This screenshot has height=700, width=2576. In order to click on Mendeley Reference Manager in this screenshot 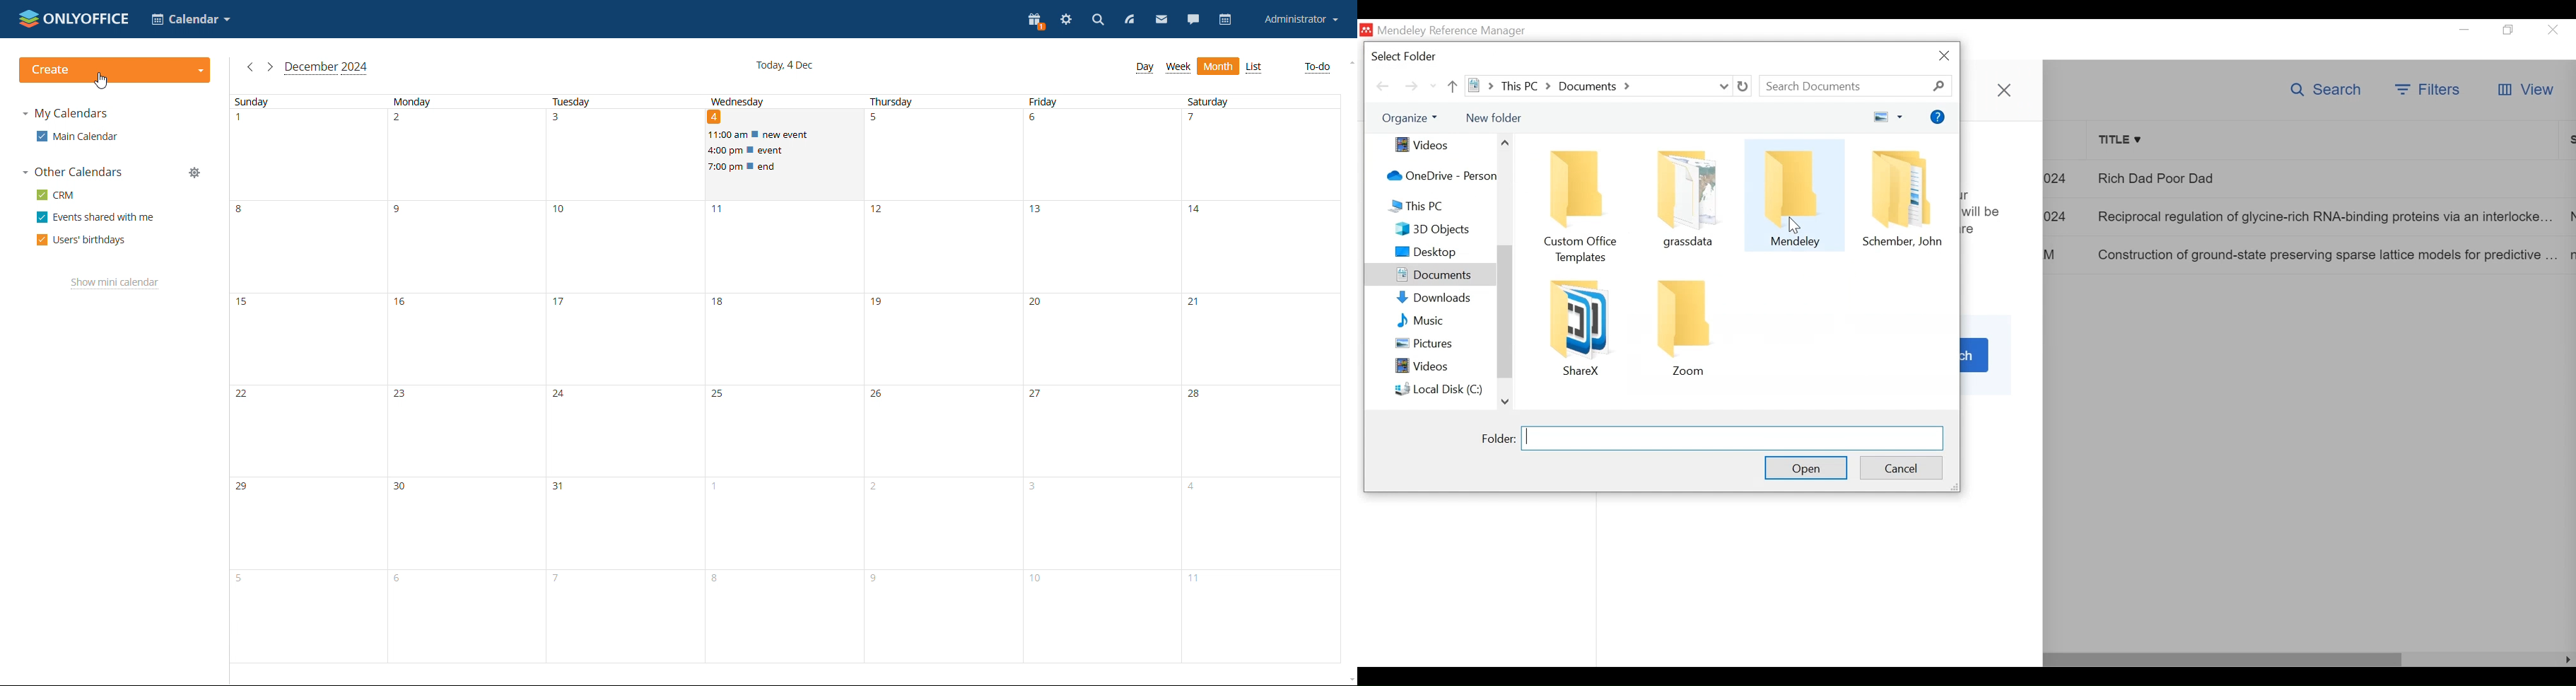, I will do `click(1458, 31)`.